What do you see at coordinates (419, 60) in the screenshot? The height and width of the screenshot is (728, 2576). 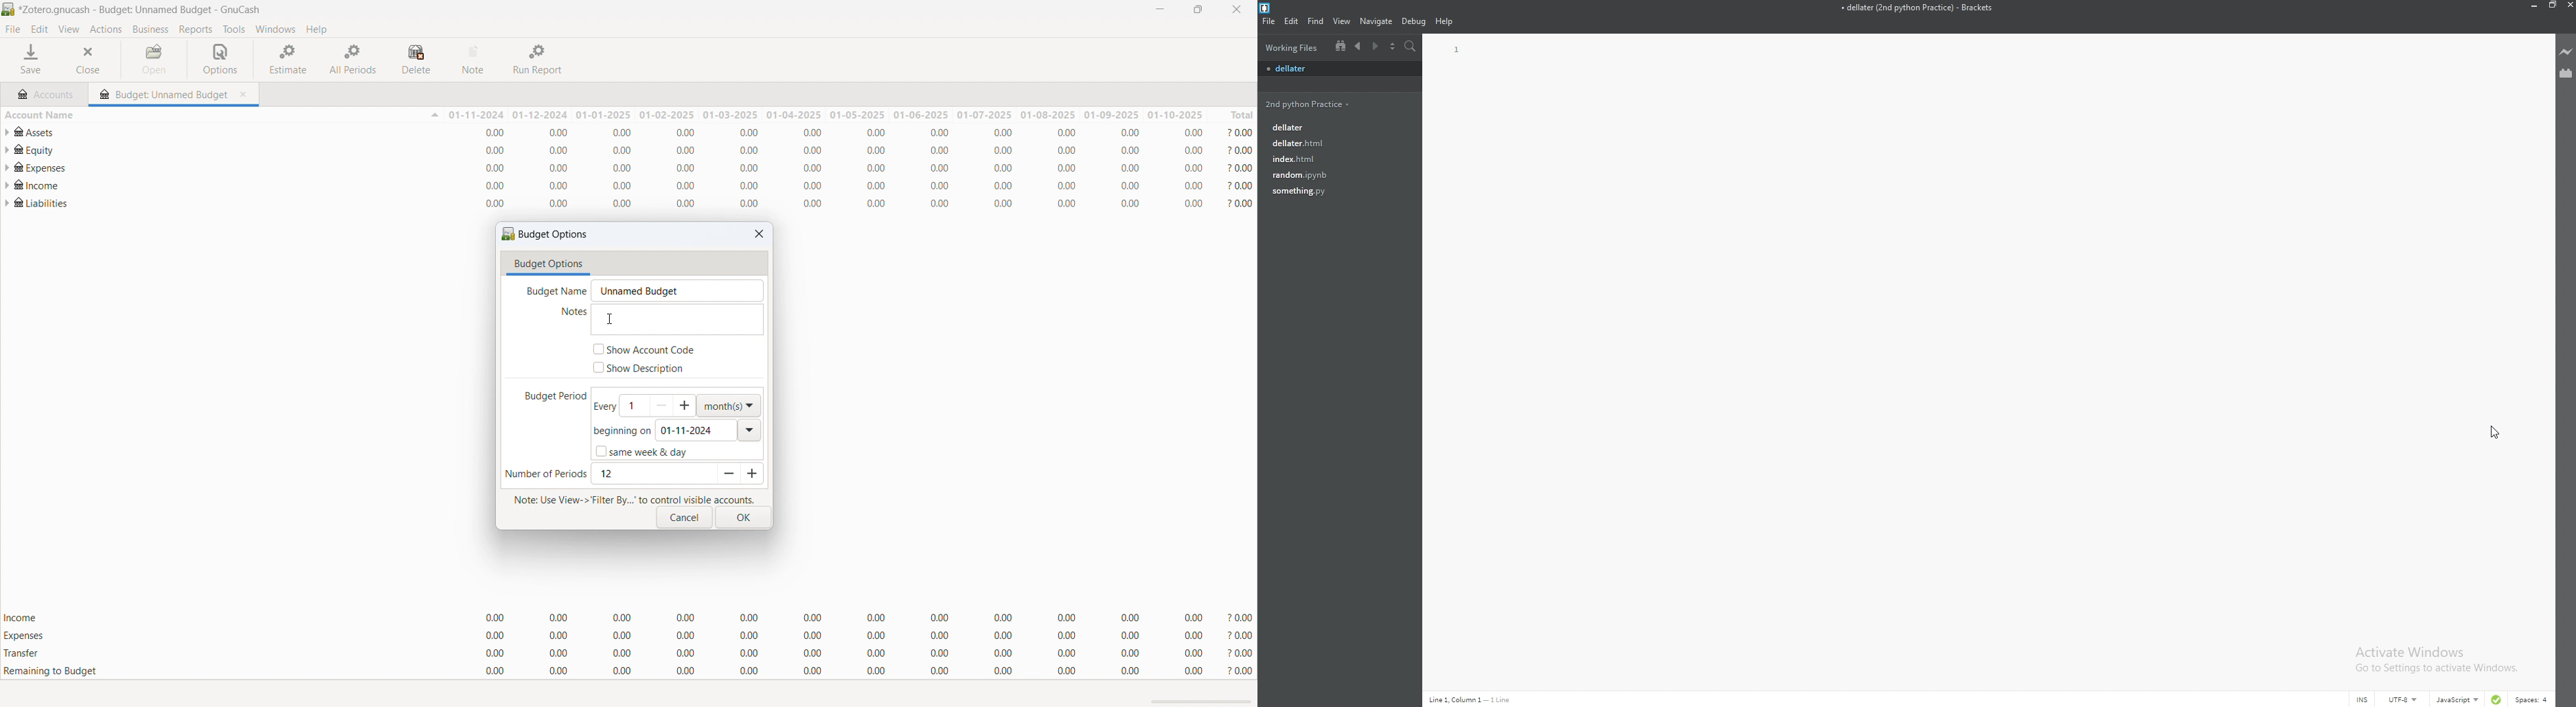 I see `delete` at bounding box center [419, 60].